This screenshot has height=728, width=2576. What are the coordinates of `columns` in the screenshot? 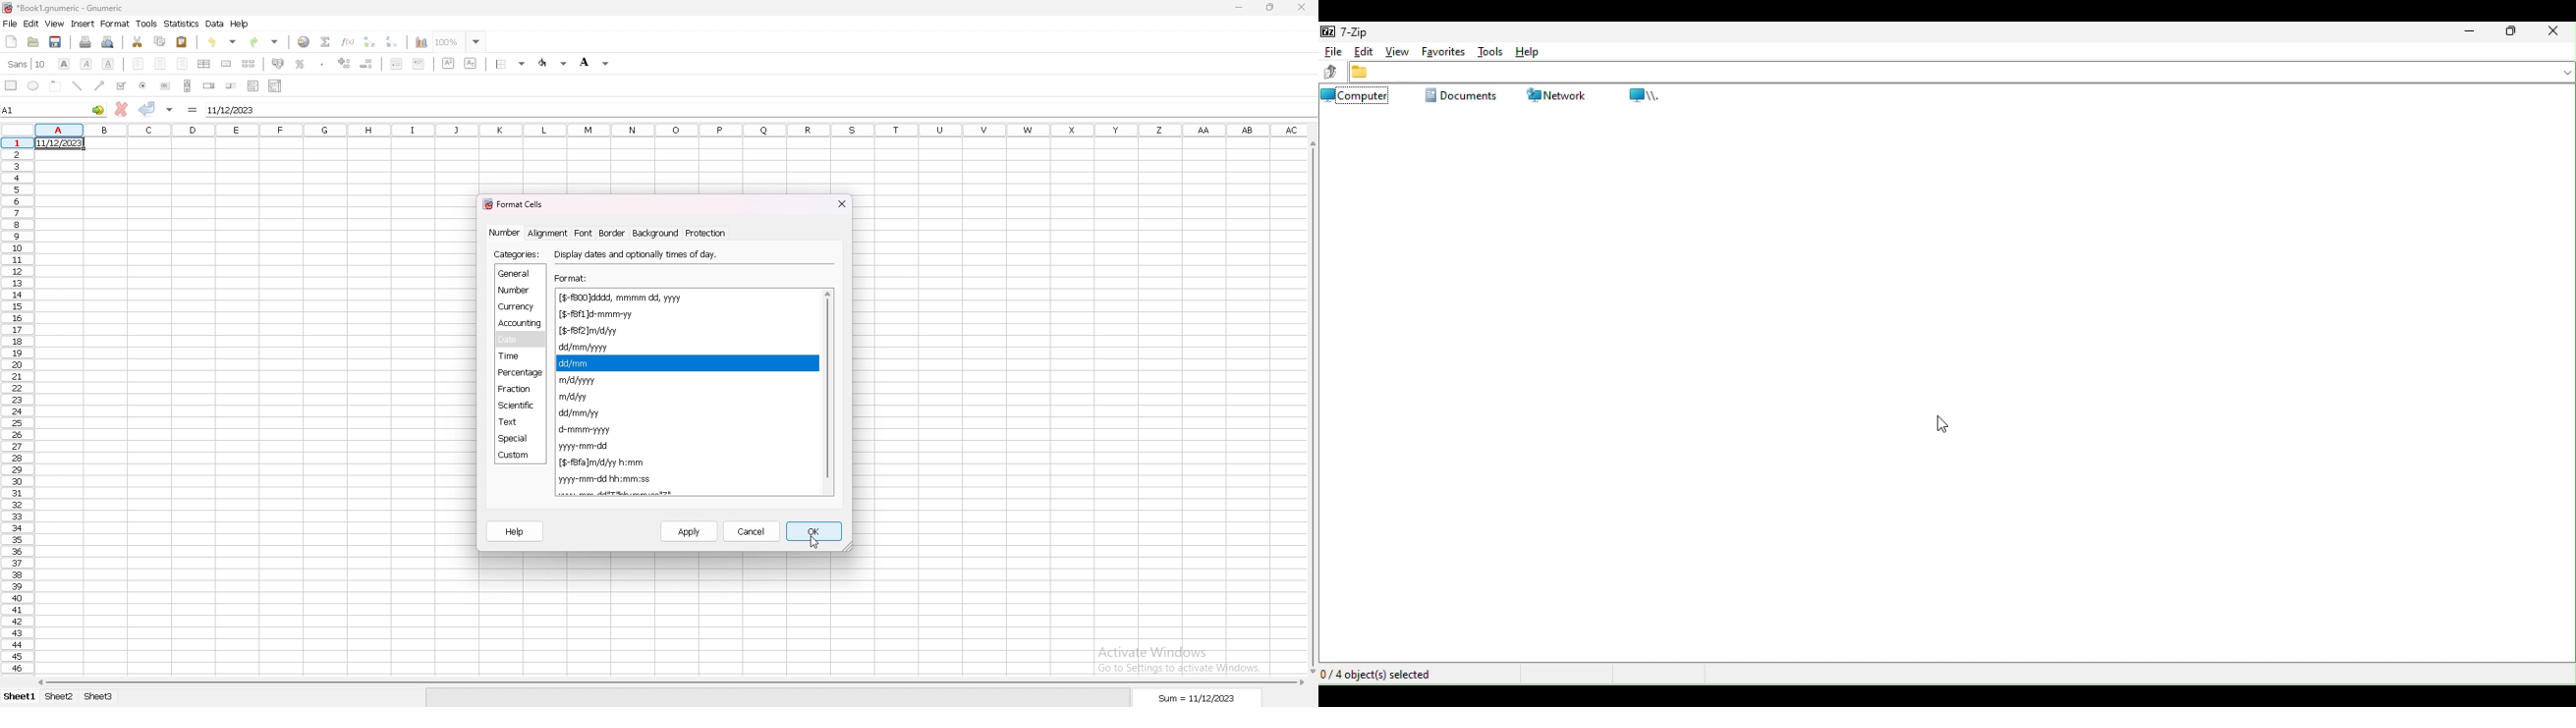 It's located at (673, 129).